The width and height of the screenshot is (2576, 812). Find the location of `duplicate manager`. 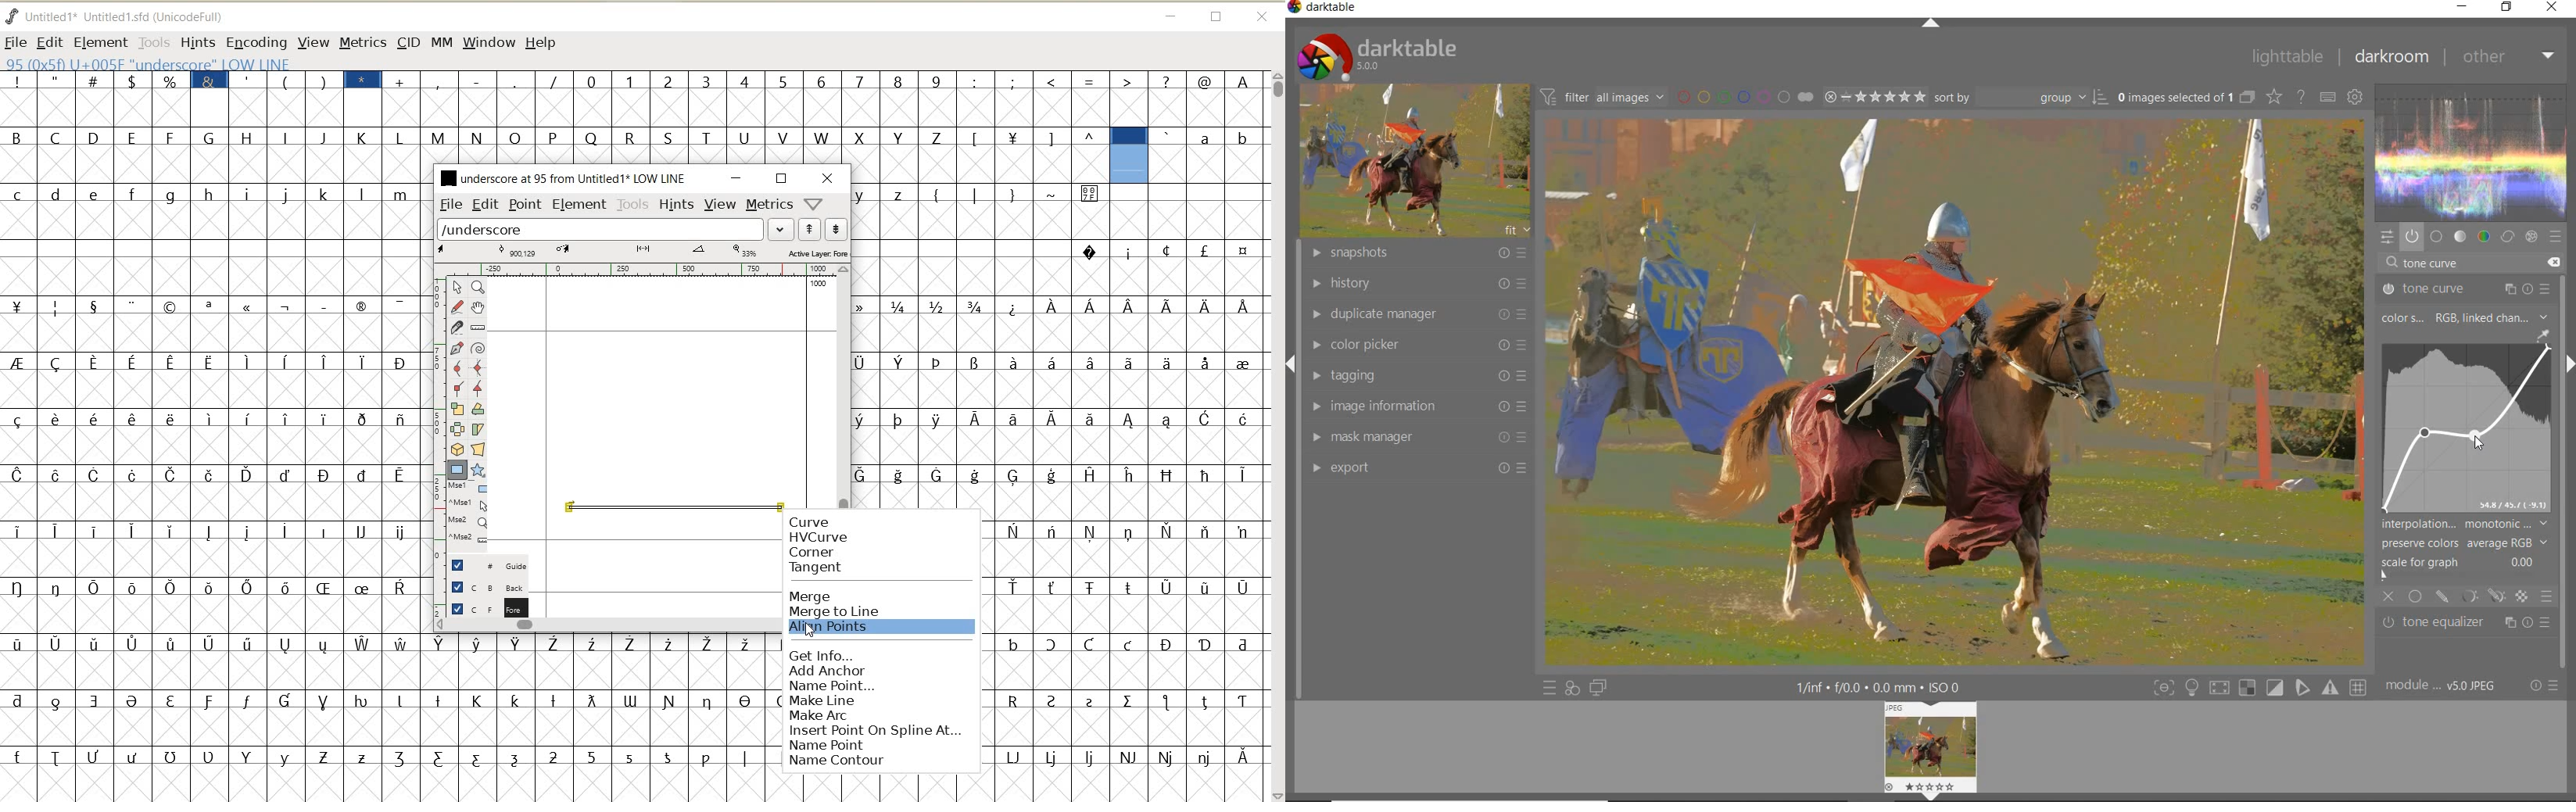

duplicate manager is located at coordinates (1418, 313).